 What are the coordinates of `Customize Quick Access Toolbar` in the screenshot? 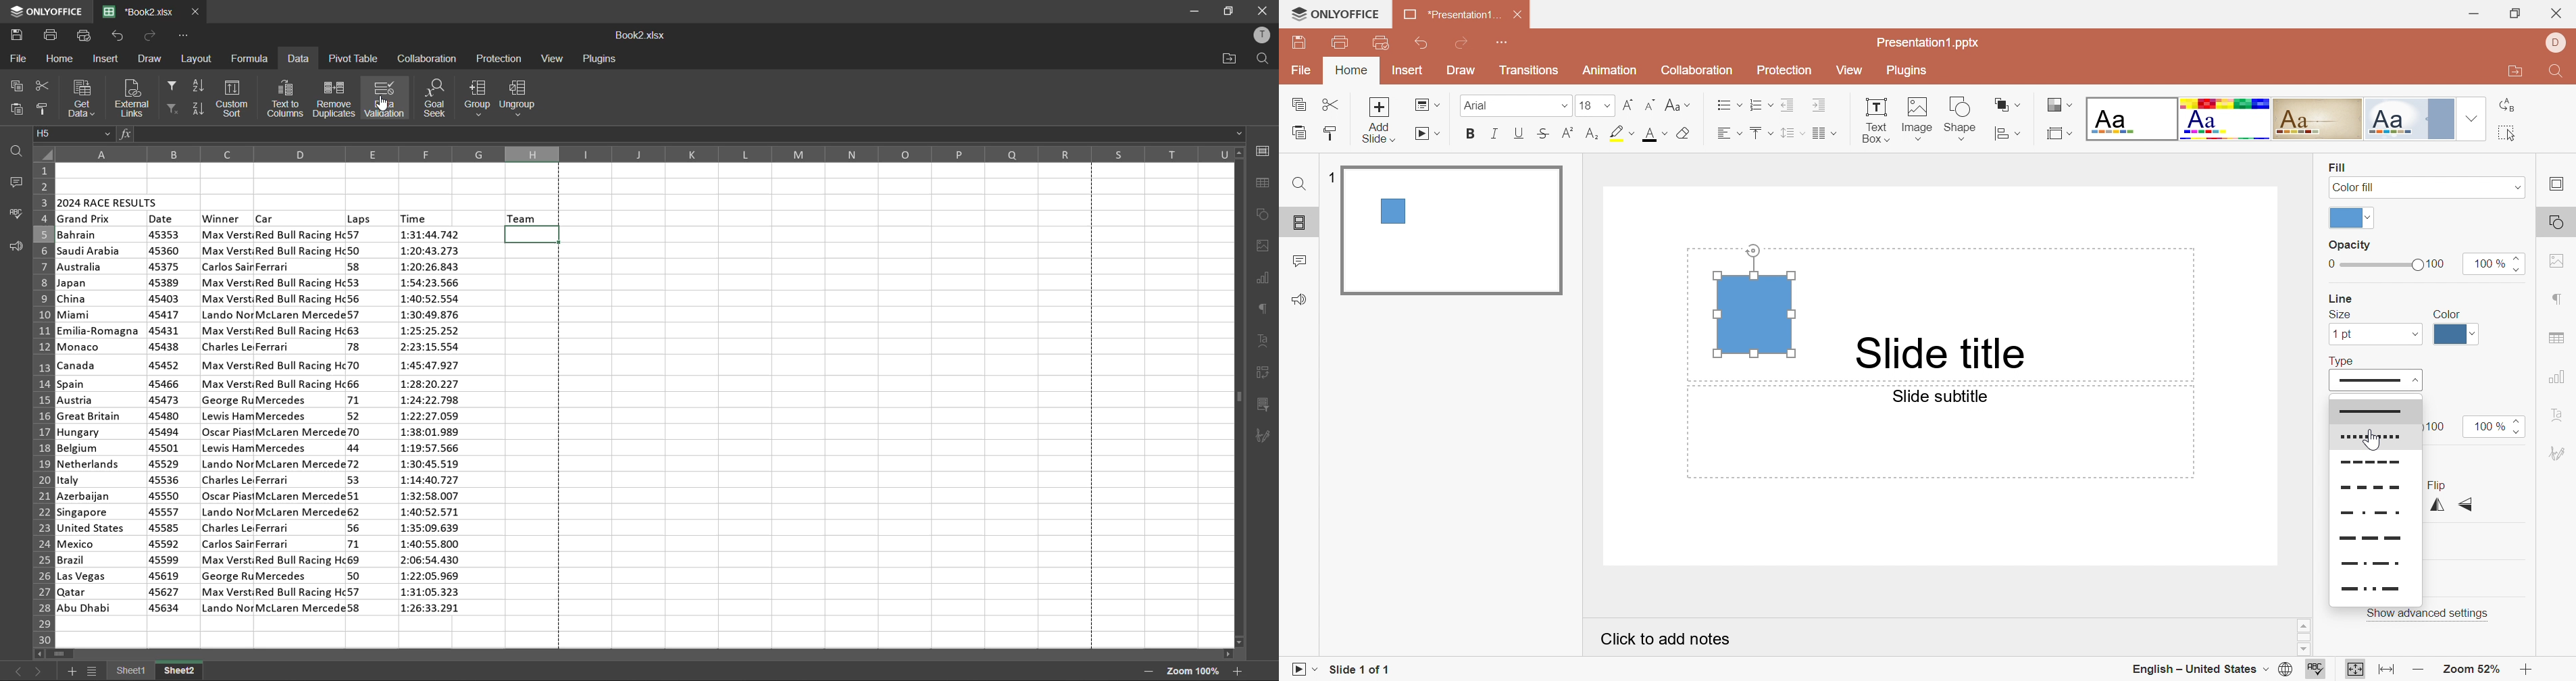 It's located at (1508, 44).